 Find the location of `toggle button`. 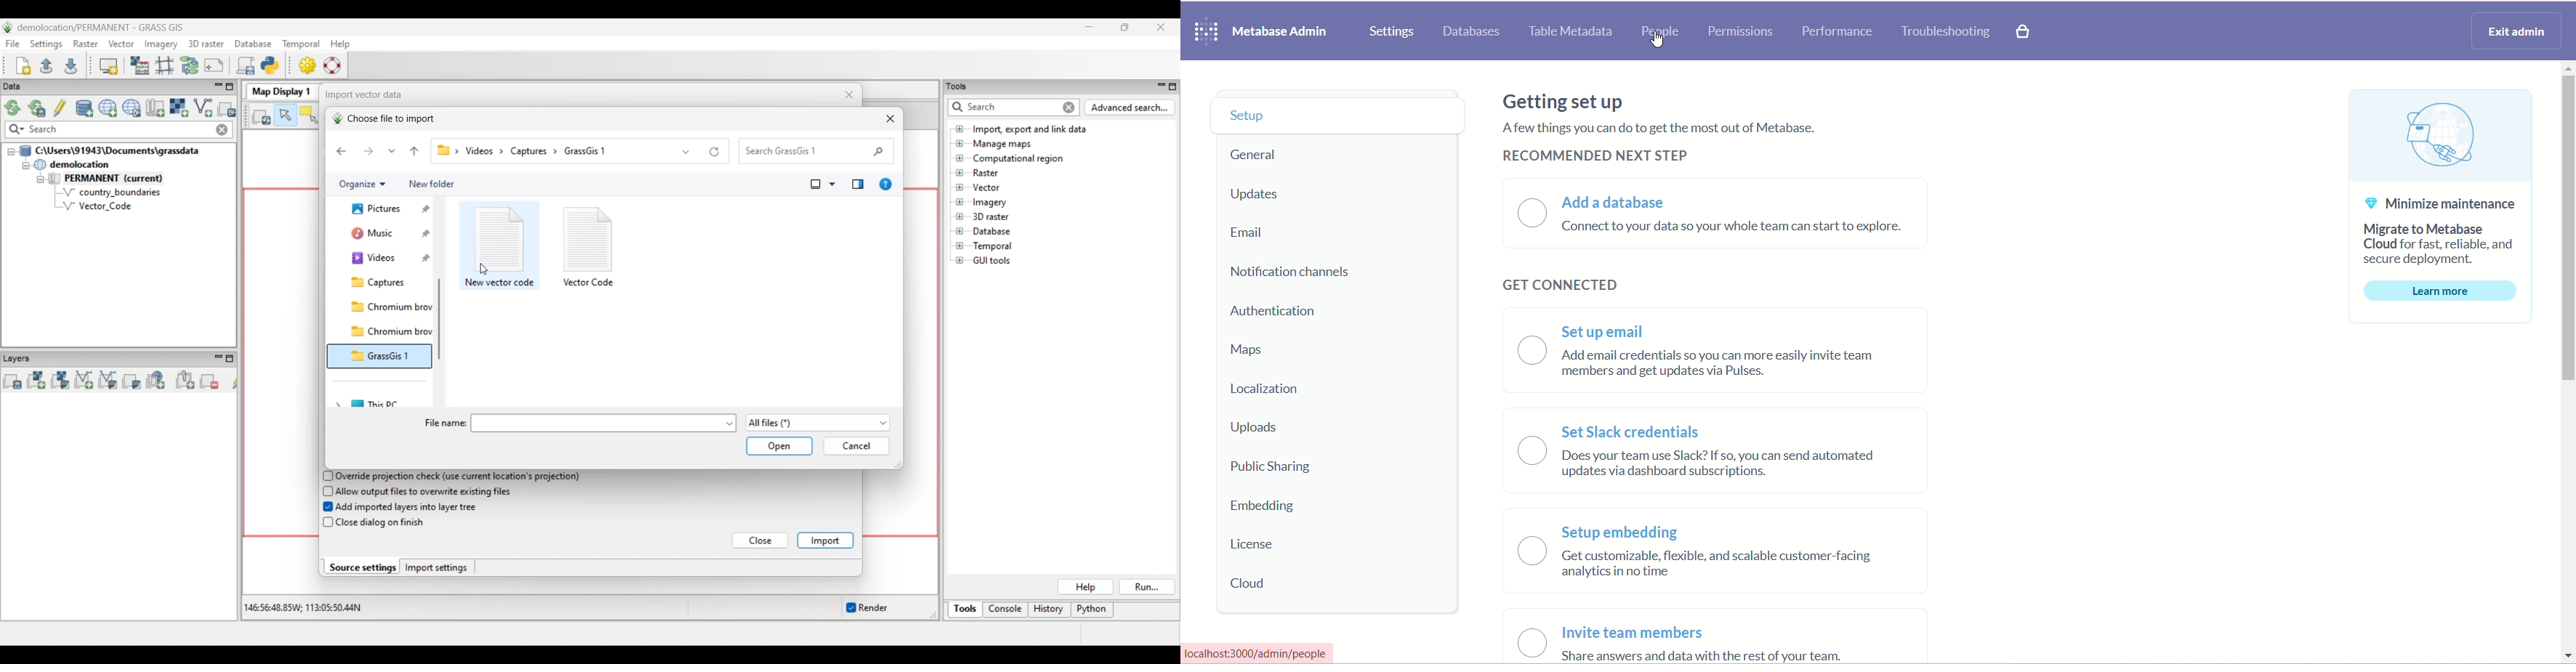

toggle button is located at coordinates (1533, 212).